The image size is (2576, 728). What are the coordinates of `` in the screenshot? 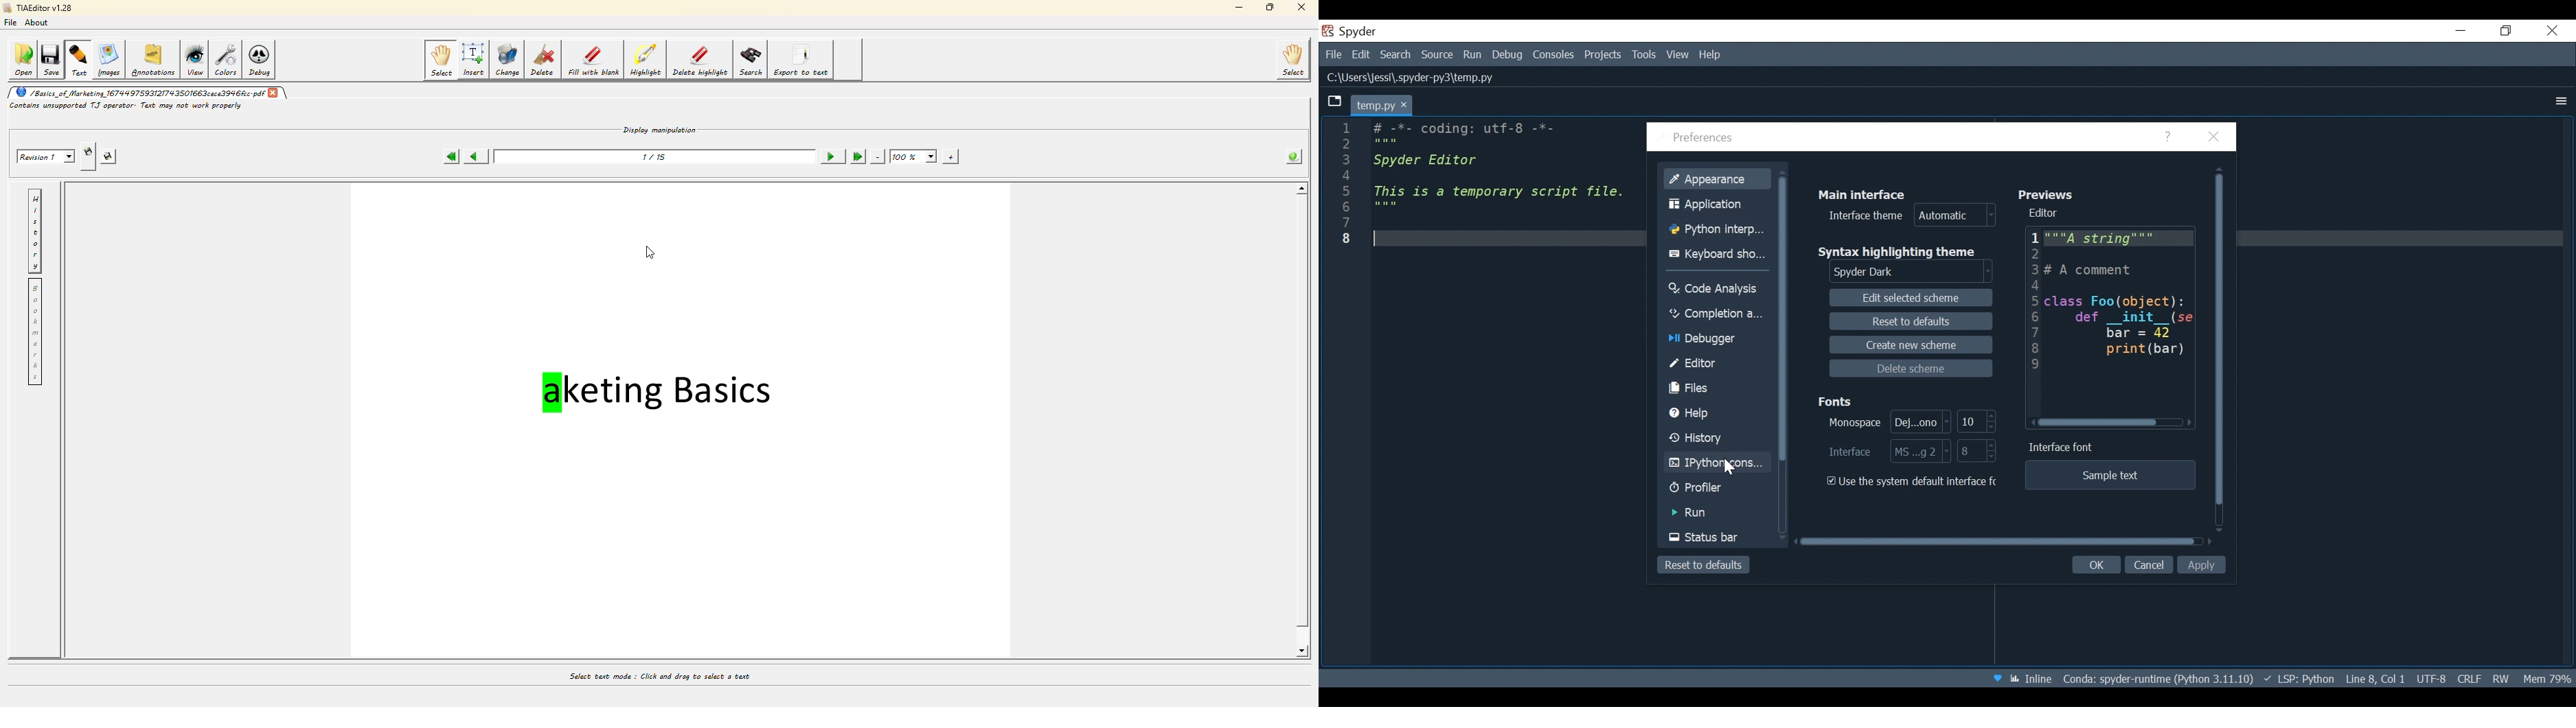 It's located at (2559, 100).